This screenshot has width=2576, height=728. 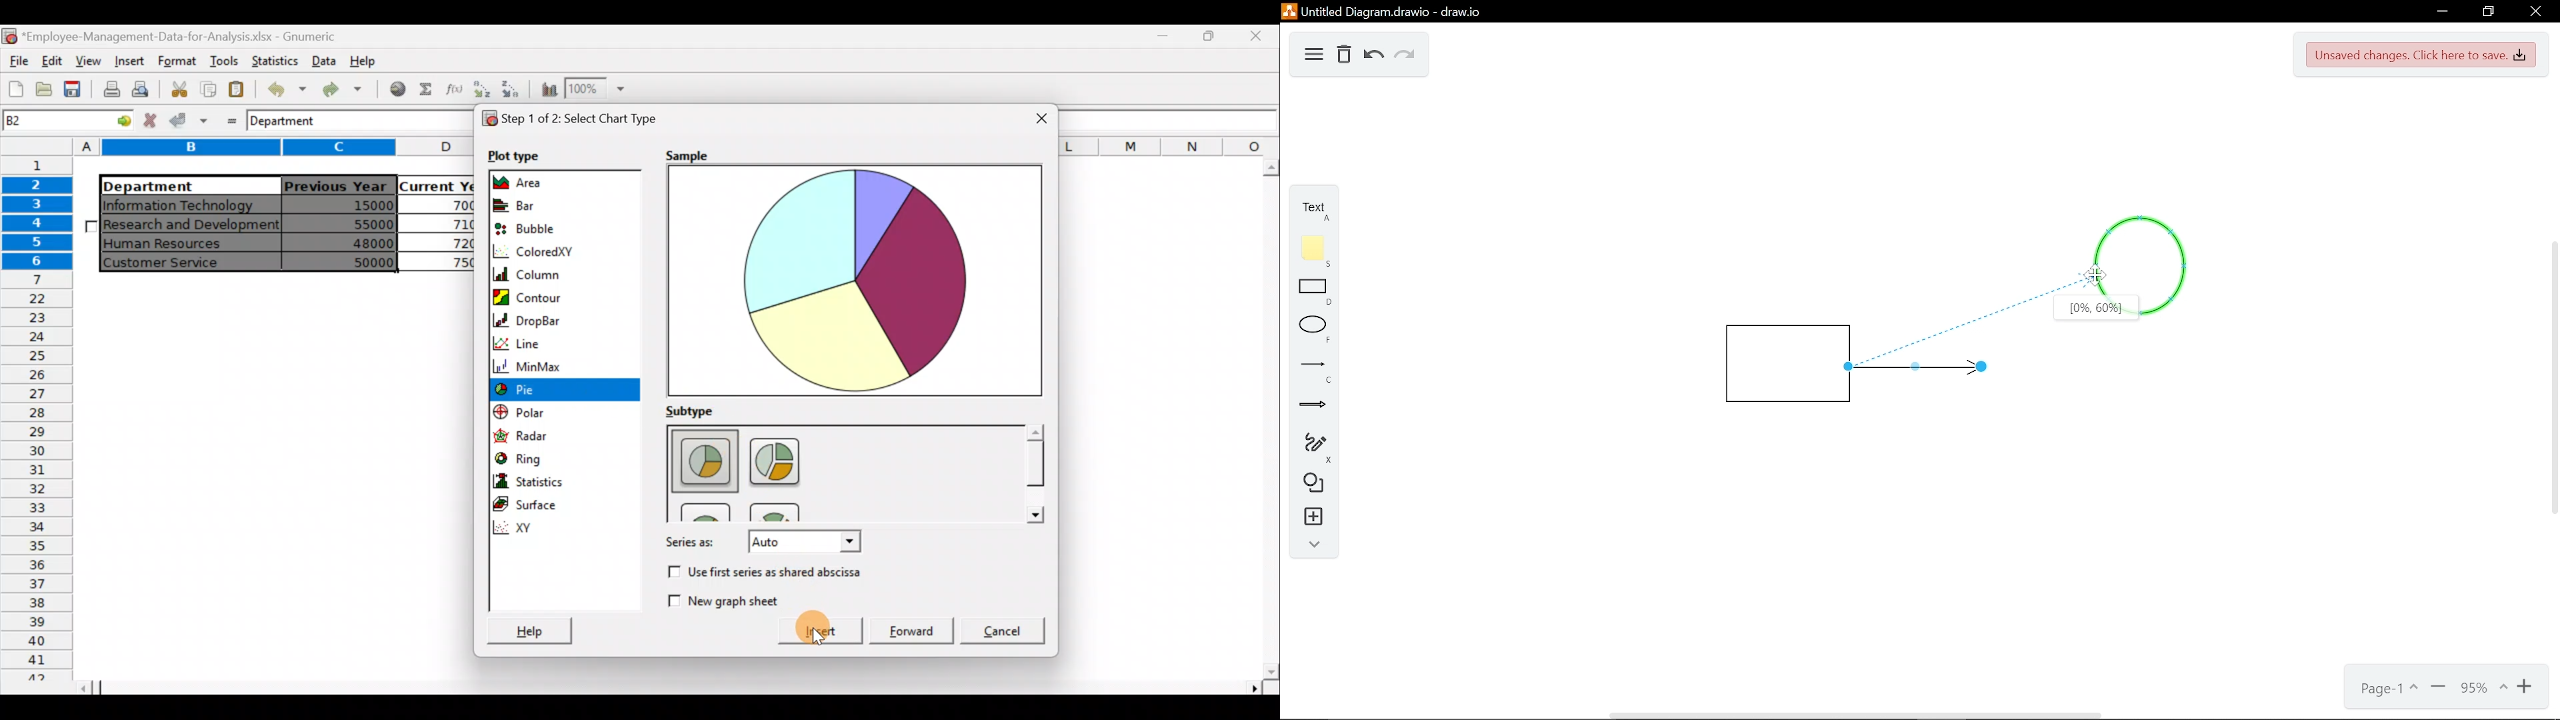 What do you see at coordinates (221, 60) in the screenshot?
I see `Tools` at bounding box center [221, 60].